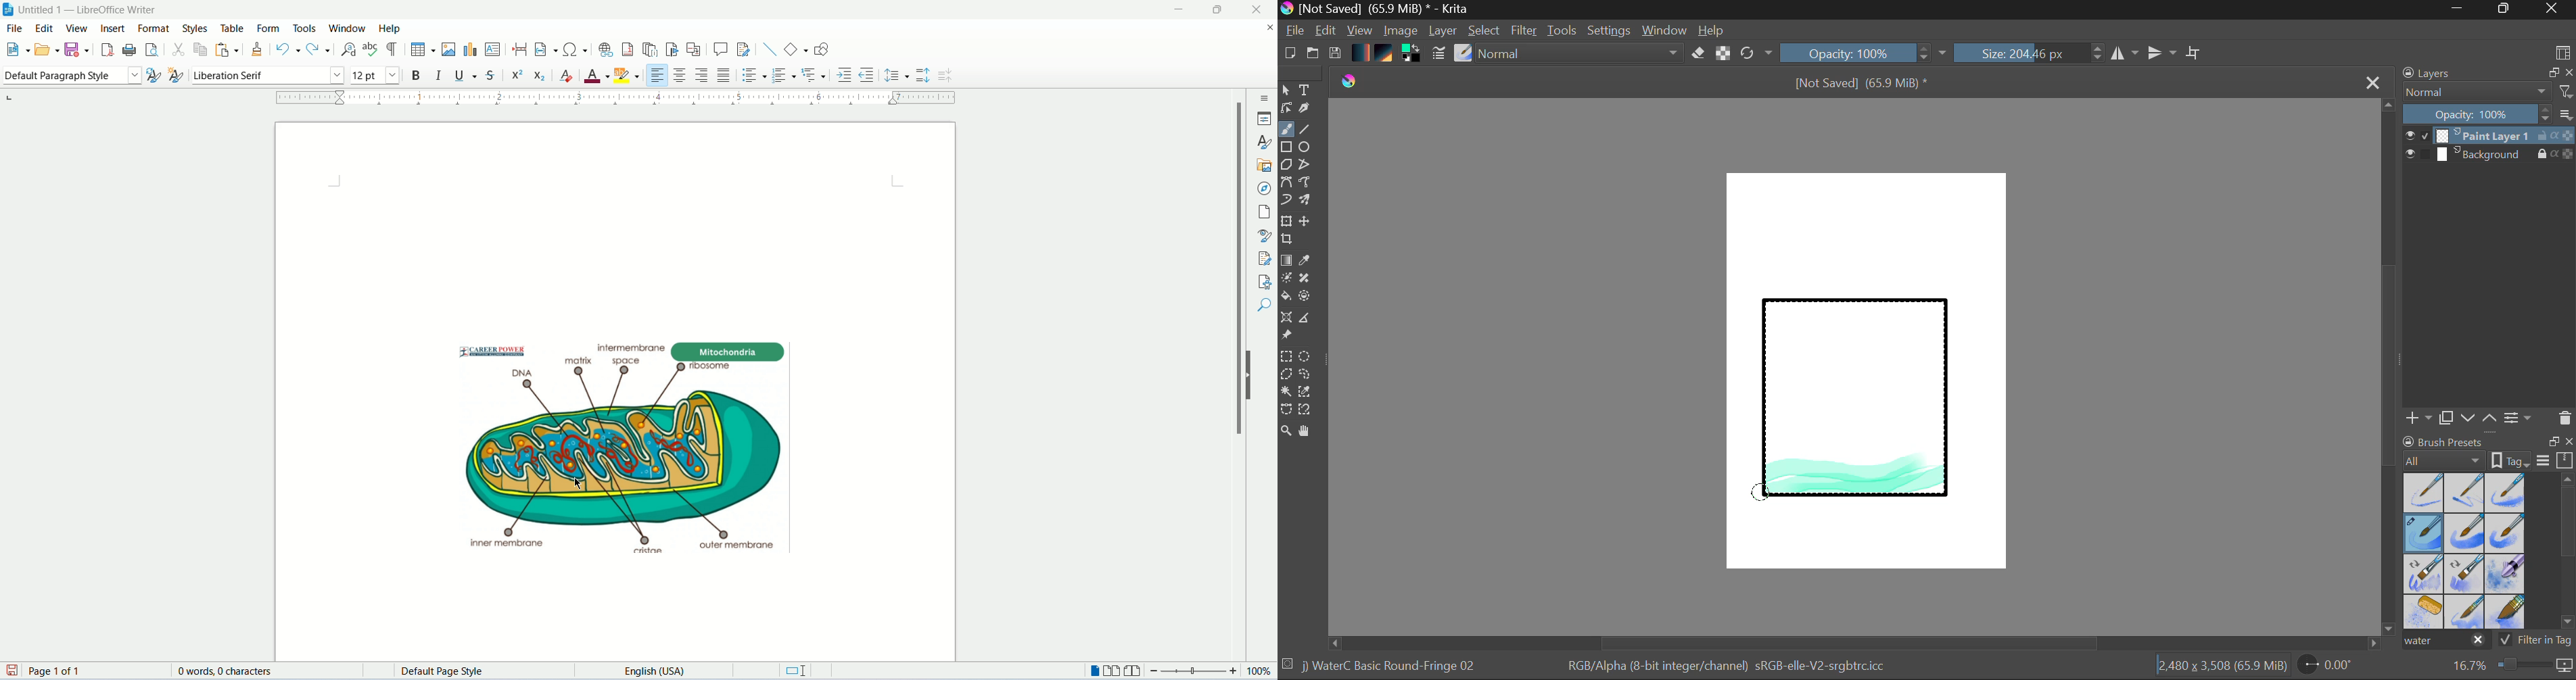  Describe the element at coordinates (1309, 433) in the screenshot. I see `Pan` at that location.